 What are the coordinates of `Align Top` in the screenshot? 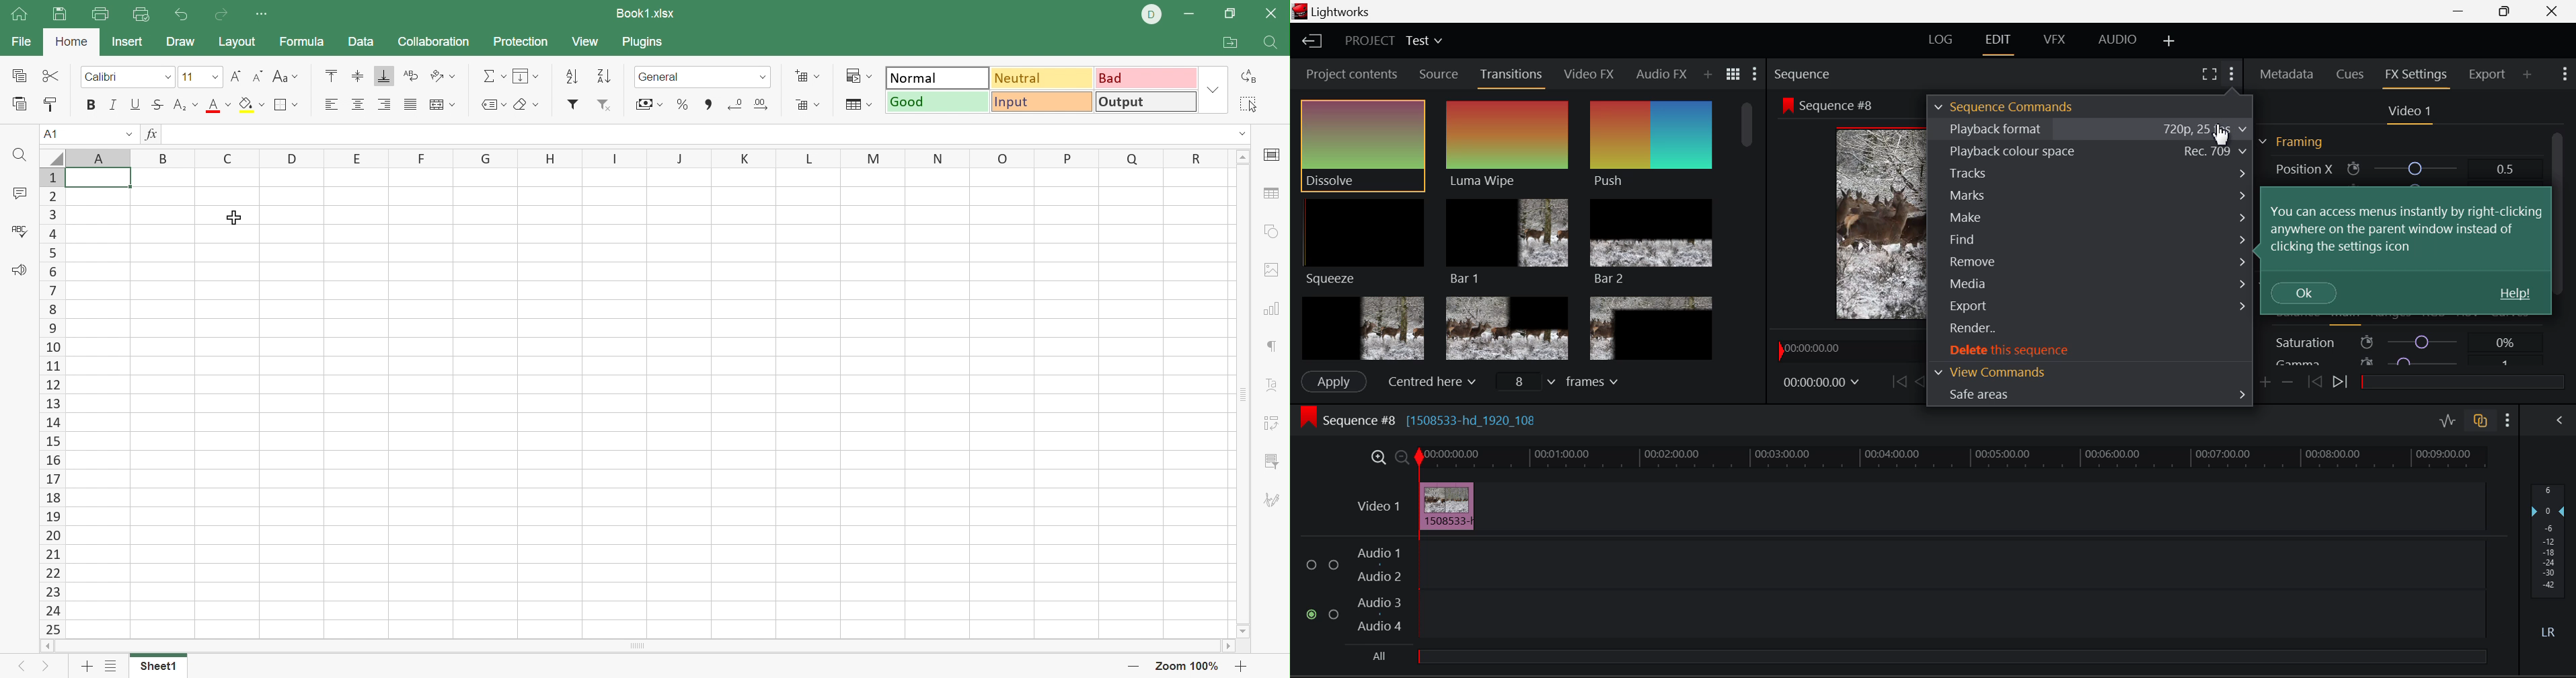 It's located at (334, 73).